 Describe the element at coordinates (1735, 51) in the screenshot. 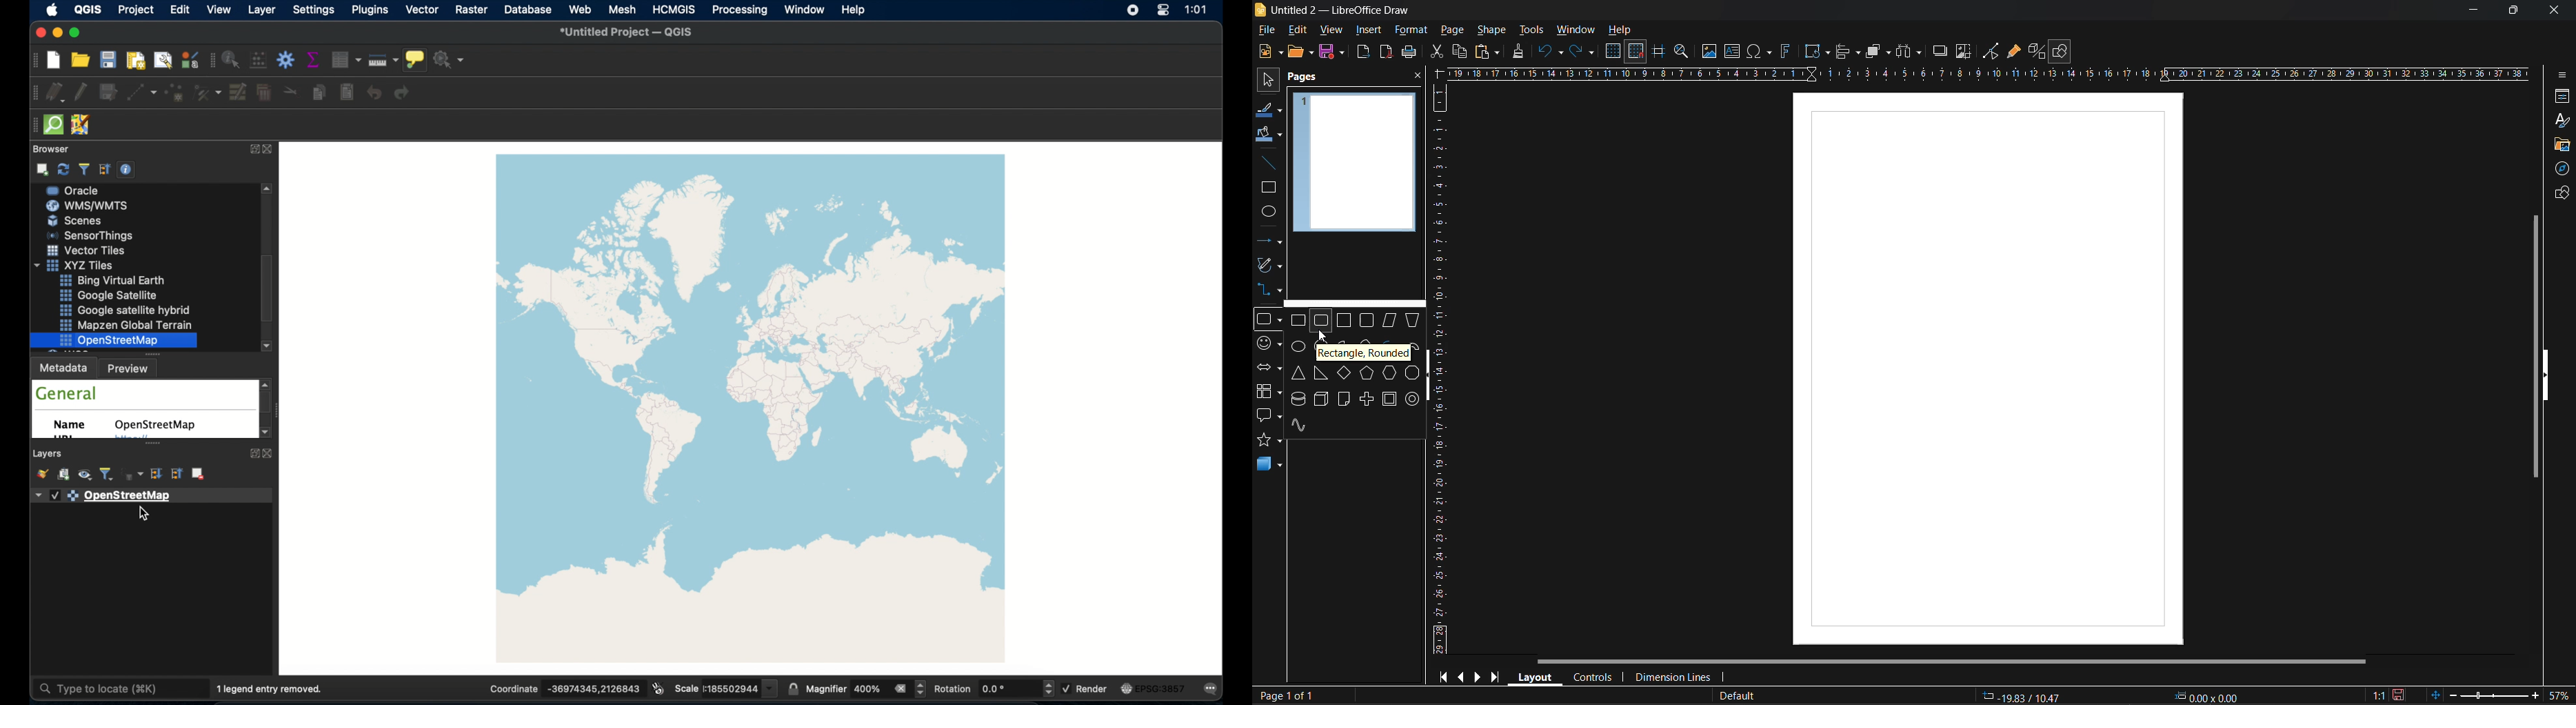

I see `text box` at that location.